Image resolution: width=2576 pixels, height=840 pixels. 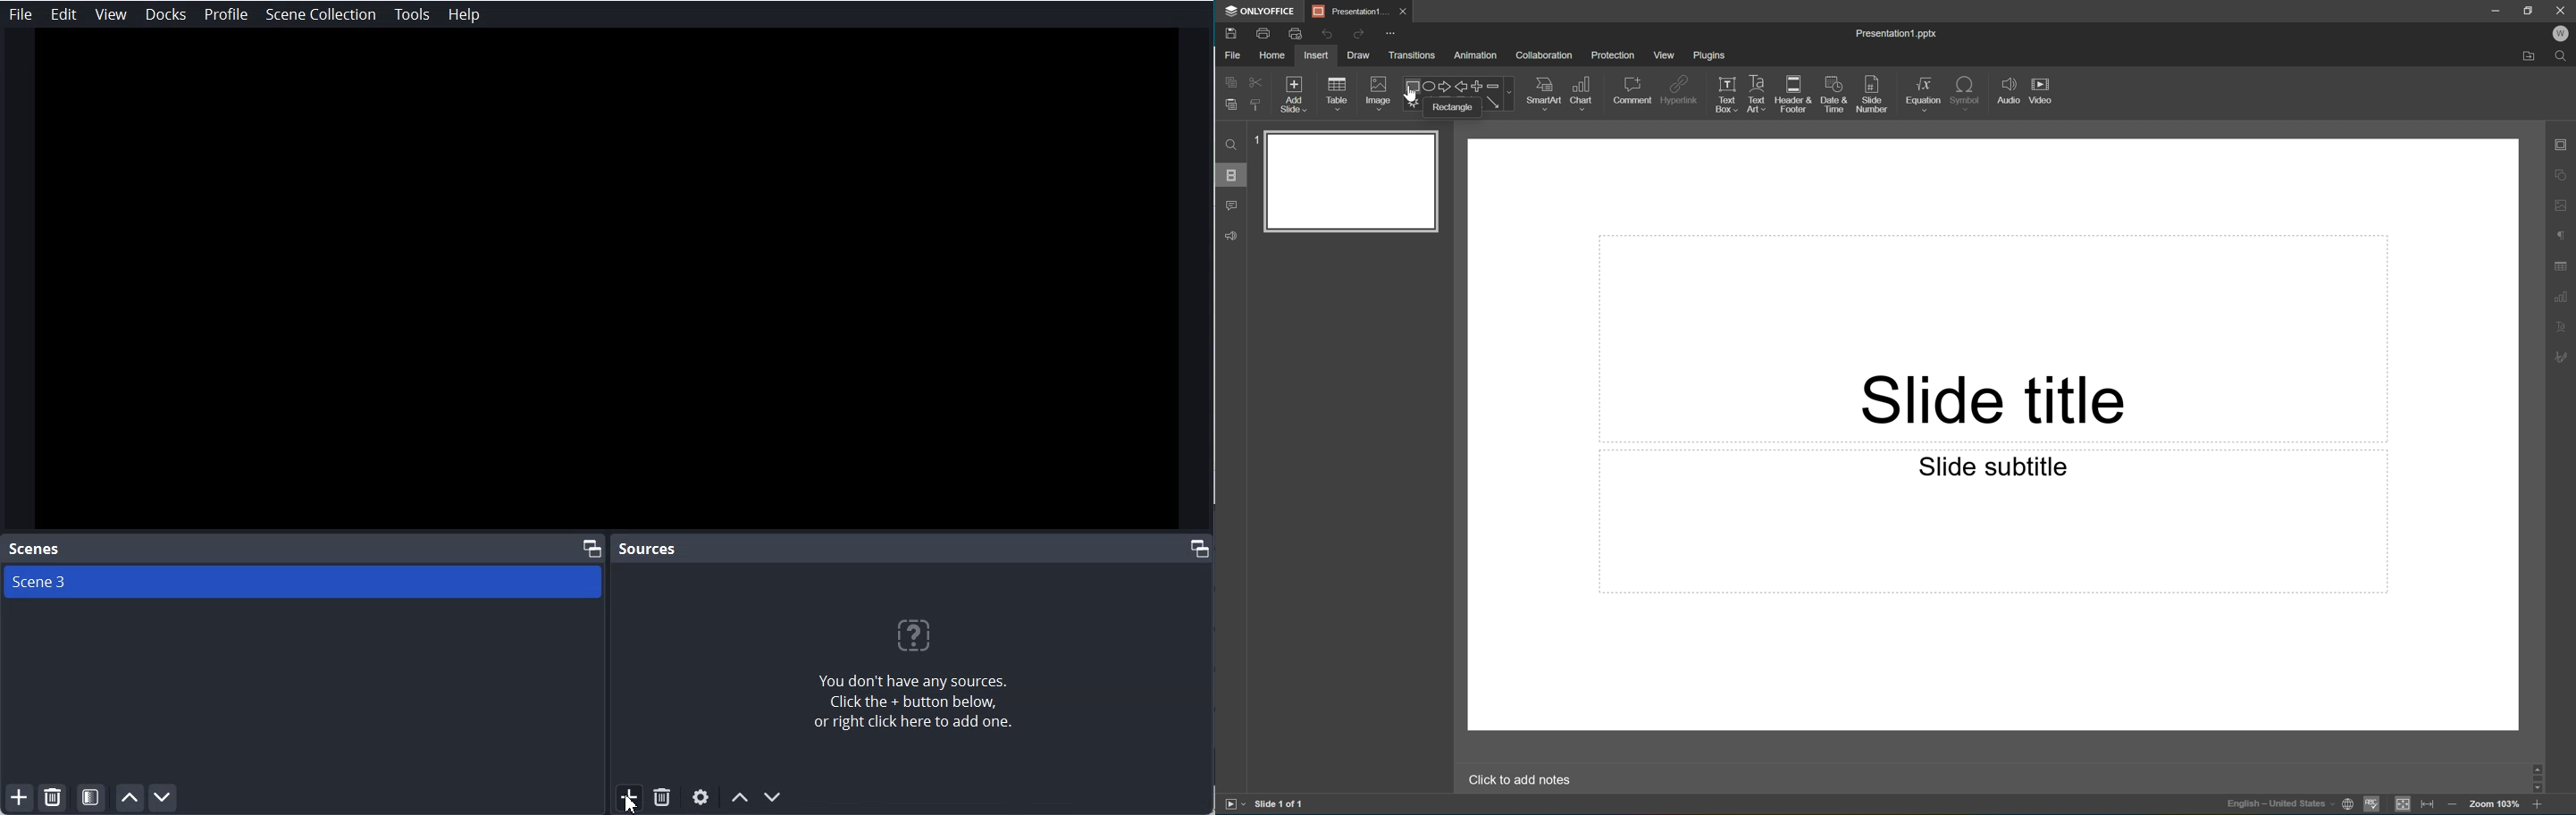 I want to click on Text Art settings , so click(x=2565, y=325).